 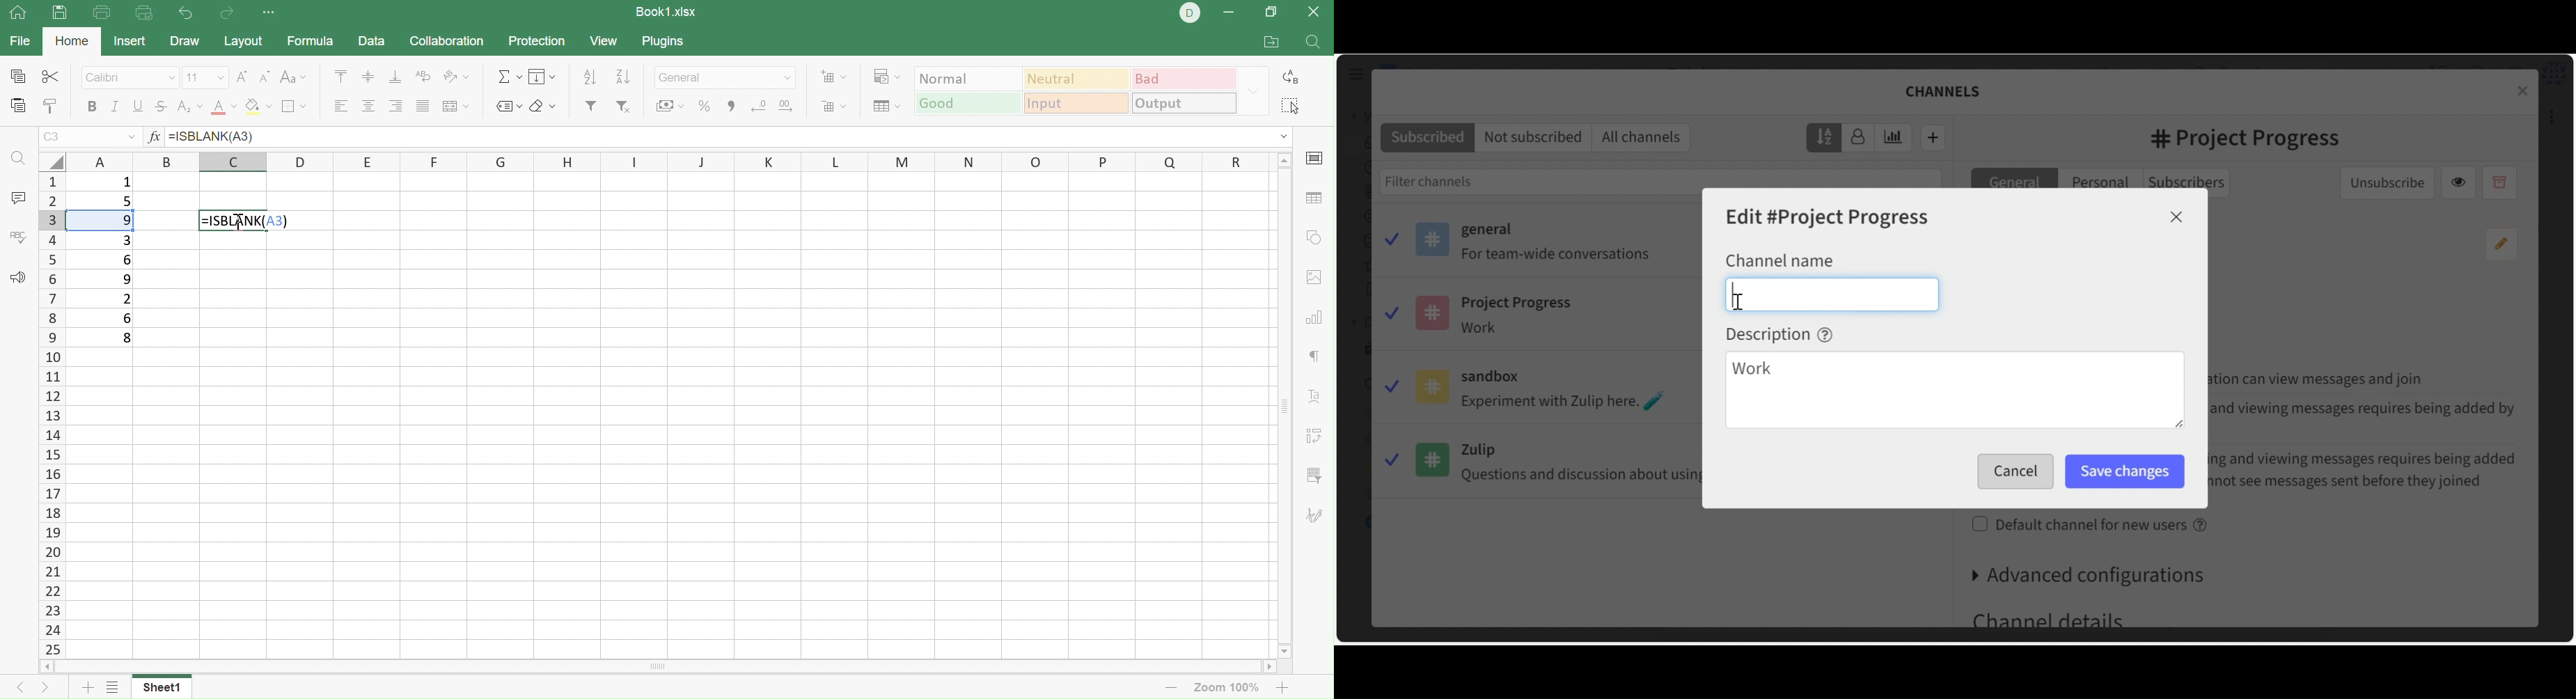 What do you see at coordinates (967, 103) in the screenshot?
I see `Good` at bounding box center [967, 103].